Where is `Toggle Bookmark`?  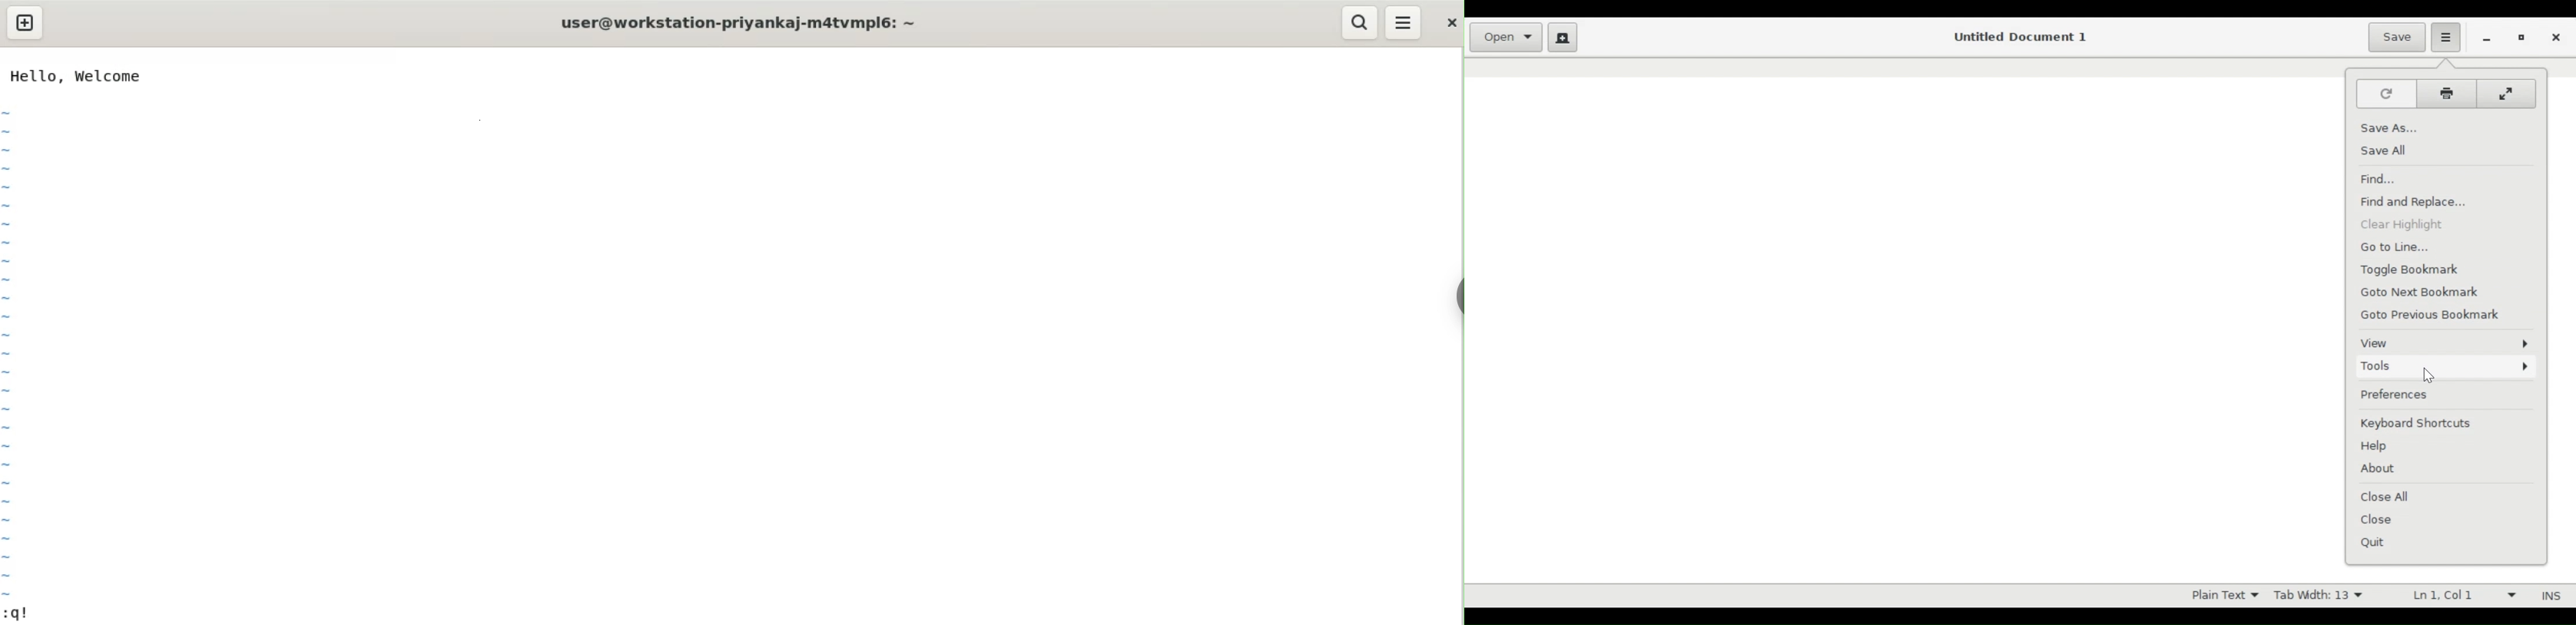 Toggle Bookmark is located at coordinates (2415, 270).